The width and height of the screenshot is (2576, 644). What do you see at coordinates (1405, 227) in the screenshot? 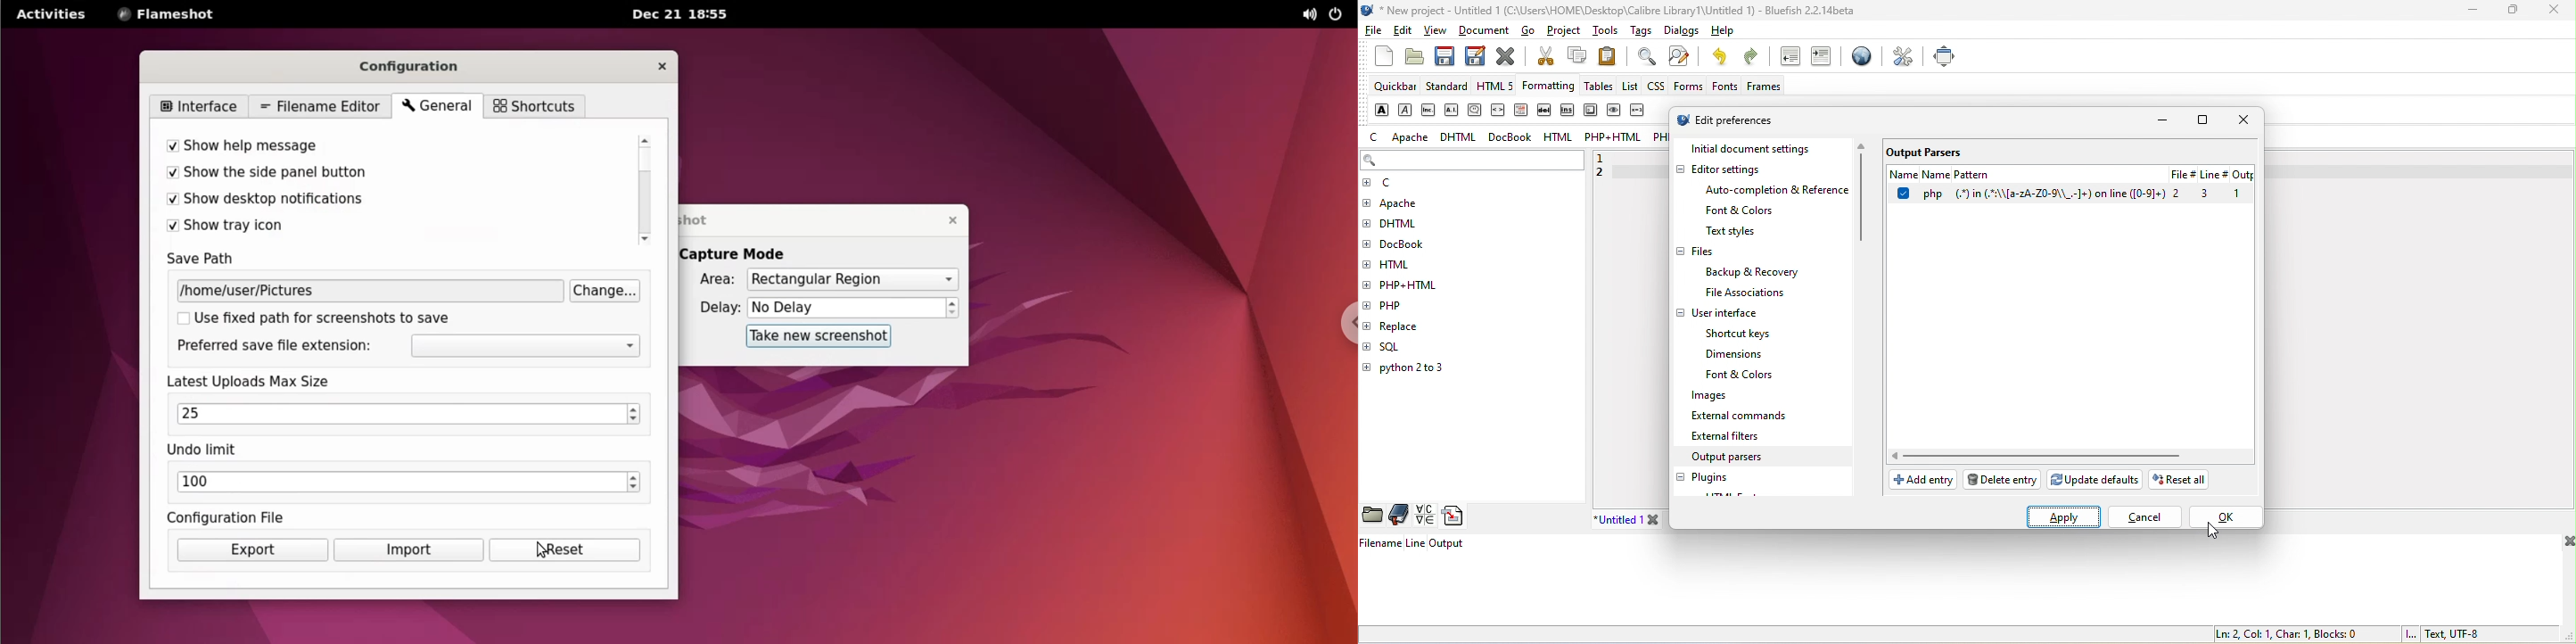
I see `dhtml` at bounding box center [1405, 227].